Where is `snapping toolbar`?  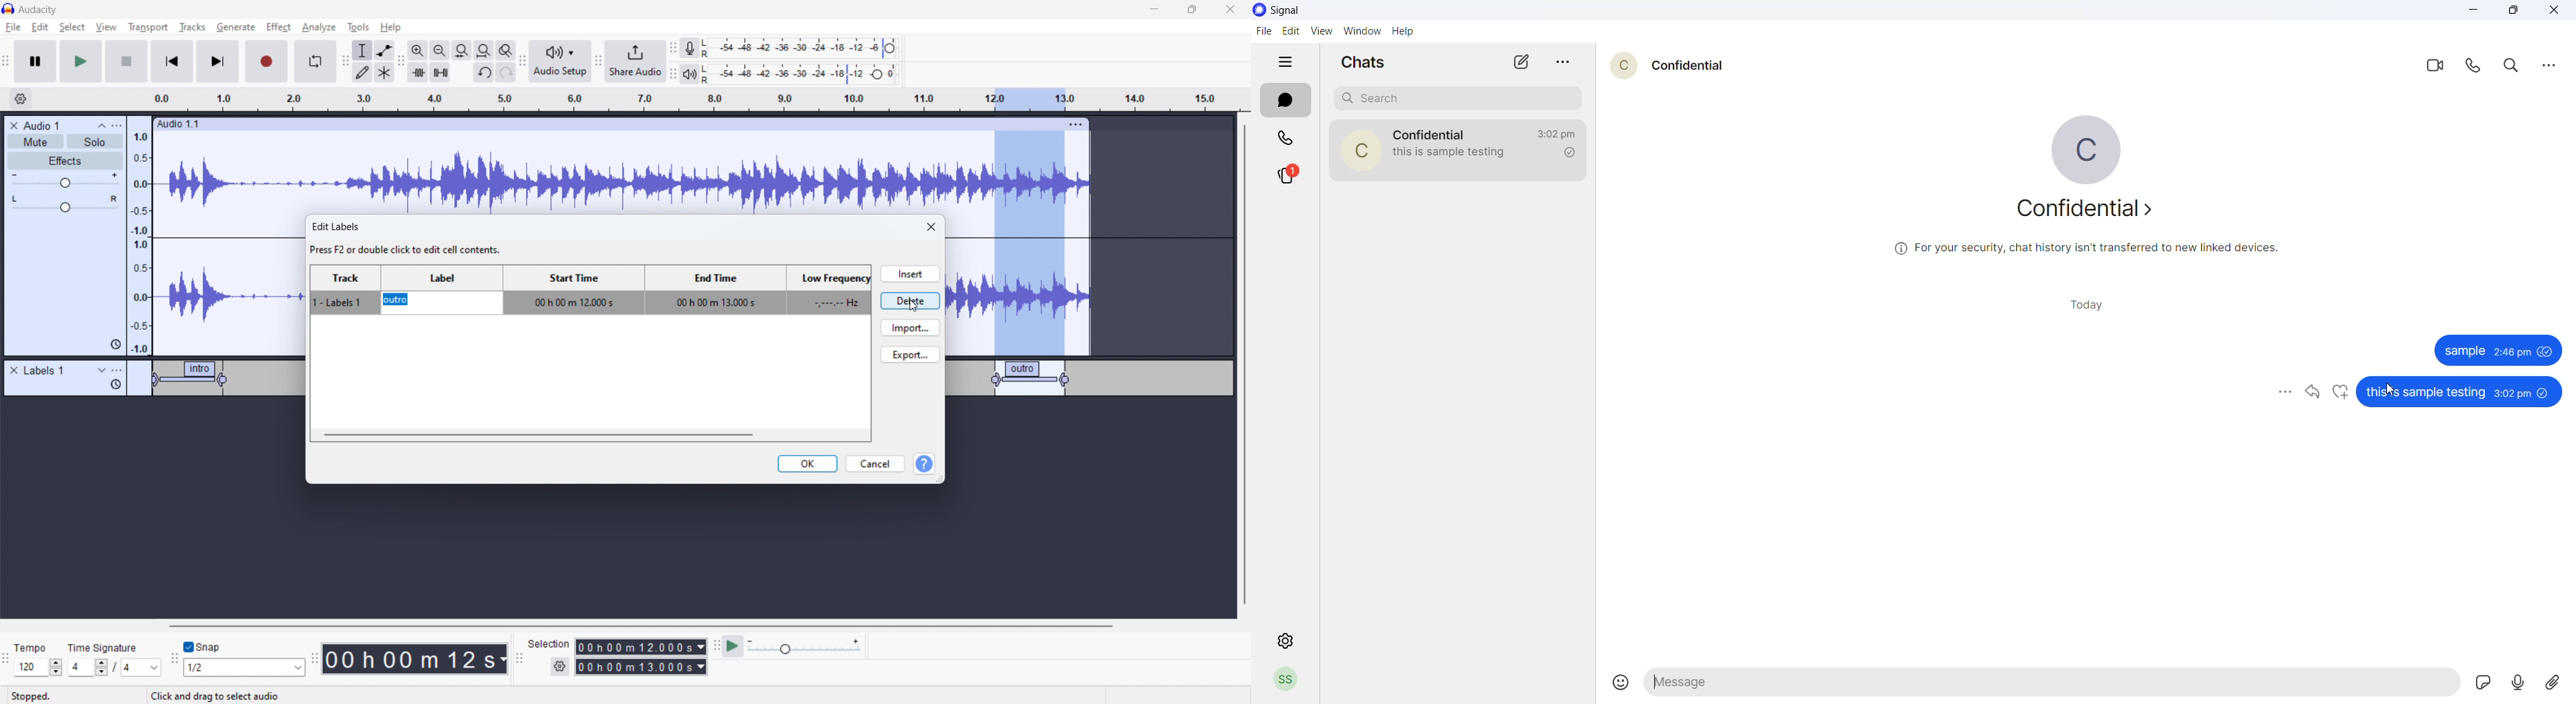
snapping toolbar is located at coordinates (175, 660).